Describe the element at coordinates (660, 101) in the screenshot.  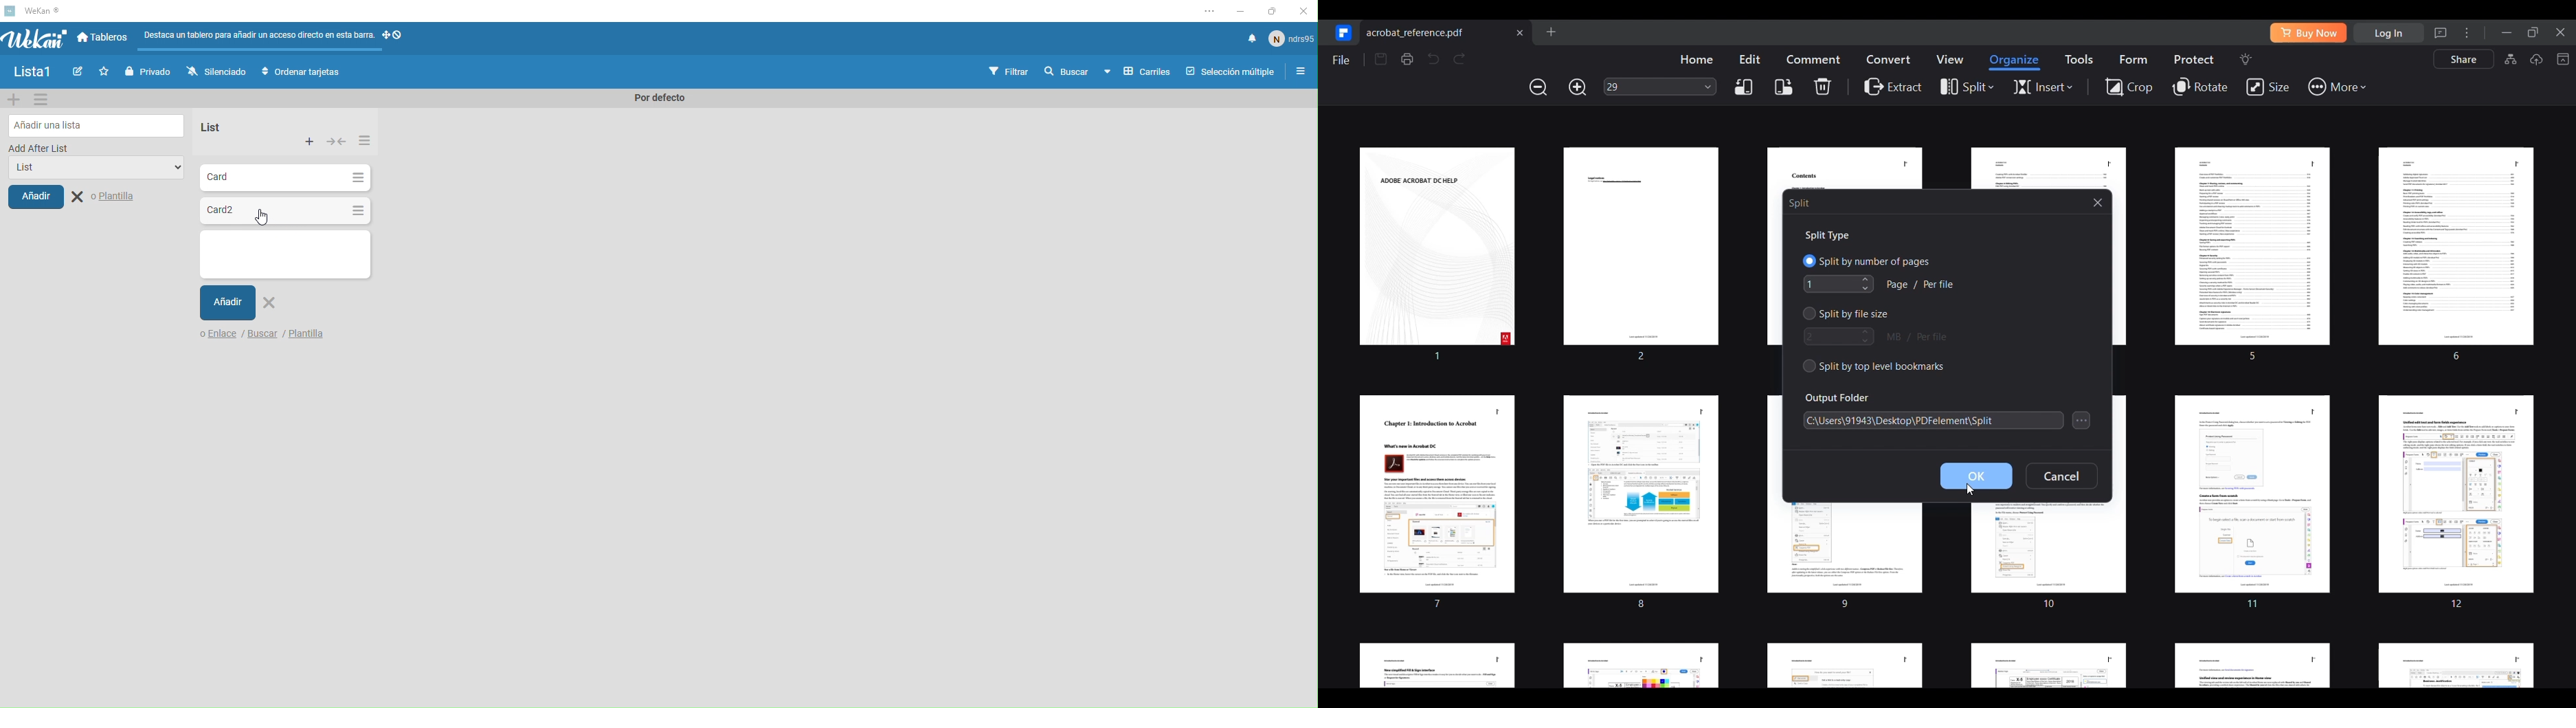
I see `por defecto ` at that location.